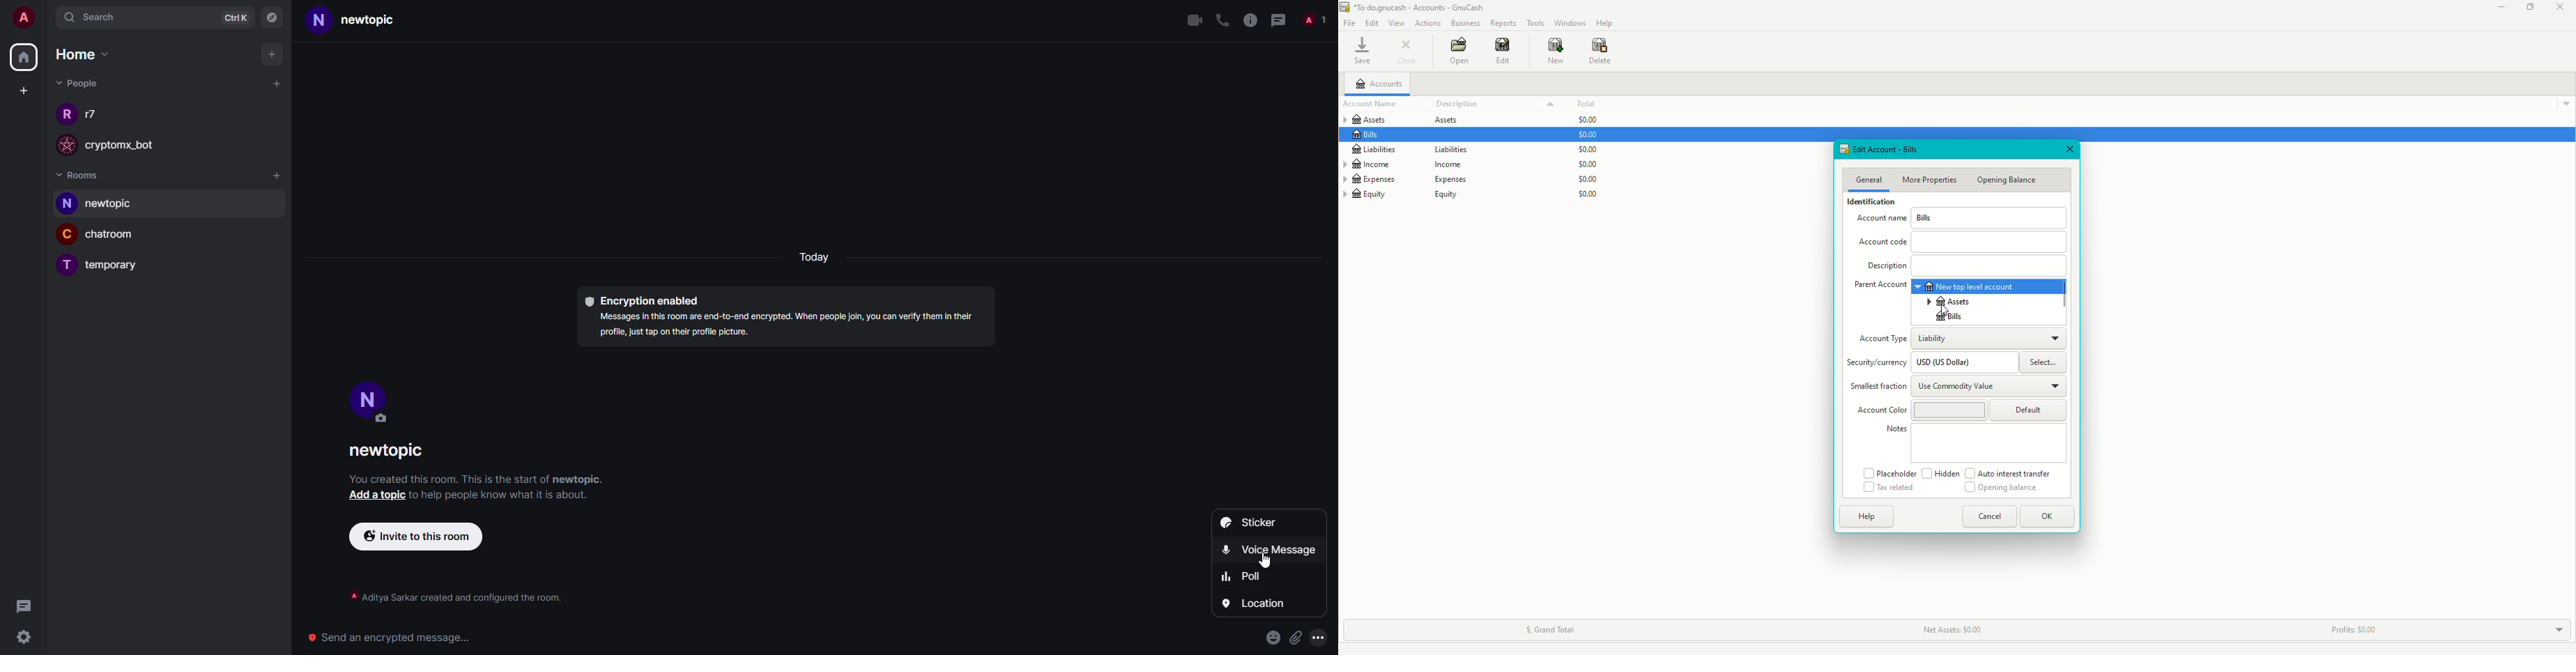 The width and height of the screenshot is (2576, 672). I want to click on create space, so click(23, 92).